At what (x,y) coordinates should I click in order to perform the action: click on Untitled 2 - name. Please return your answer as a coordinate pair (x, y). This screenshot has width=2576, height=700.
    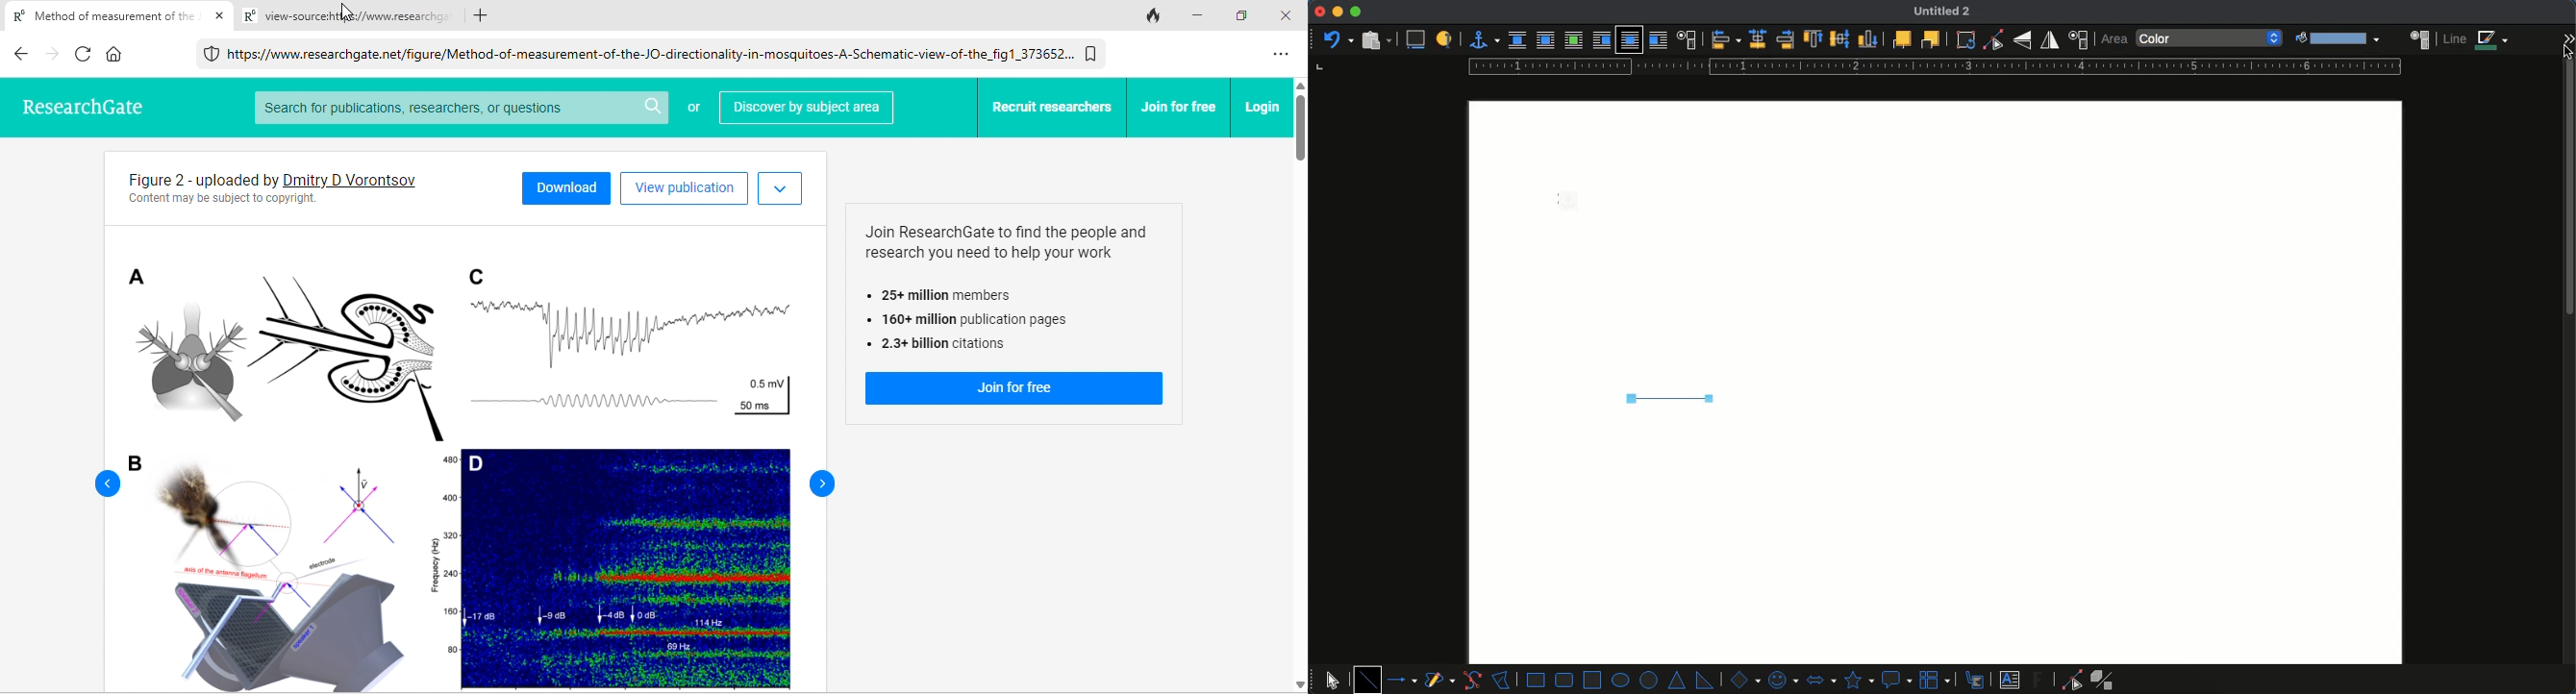
    Looking at the image, I should click on (1946, 12).